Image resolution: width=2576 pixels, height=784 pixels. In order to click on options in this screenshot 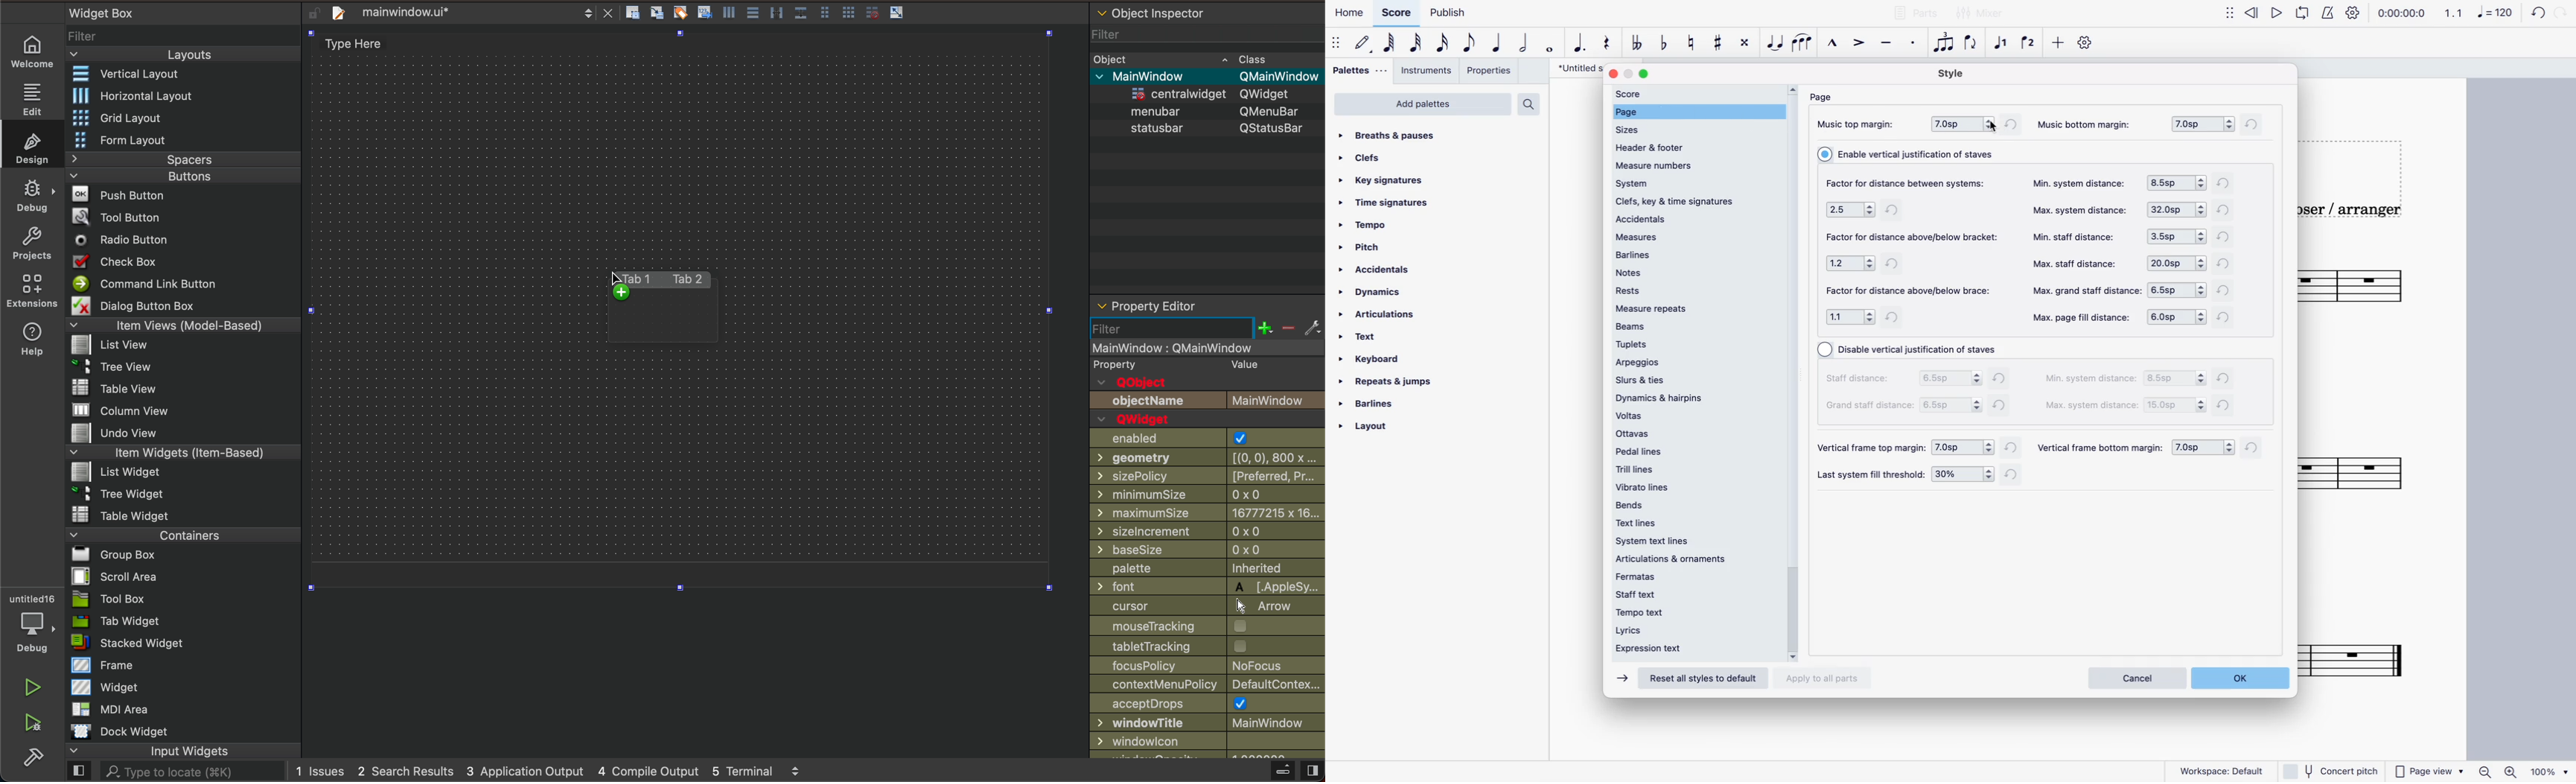, I will do `click(1851, 262)`.